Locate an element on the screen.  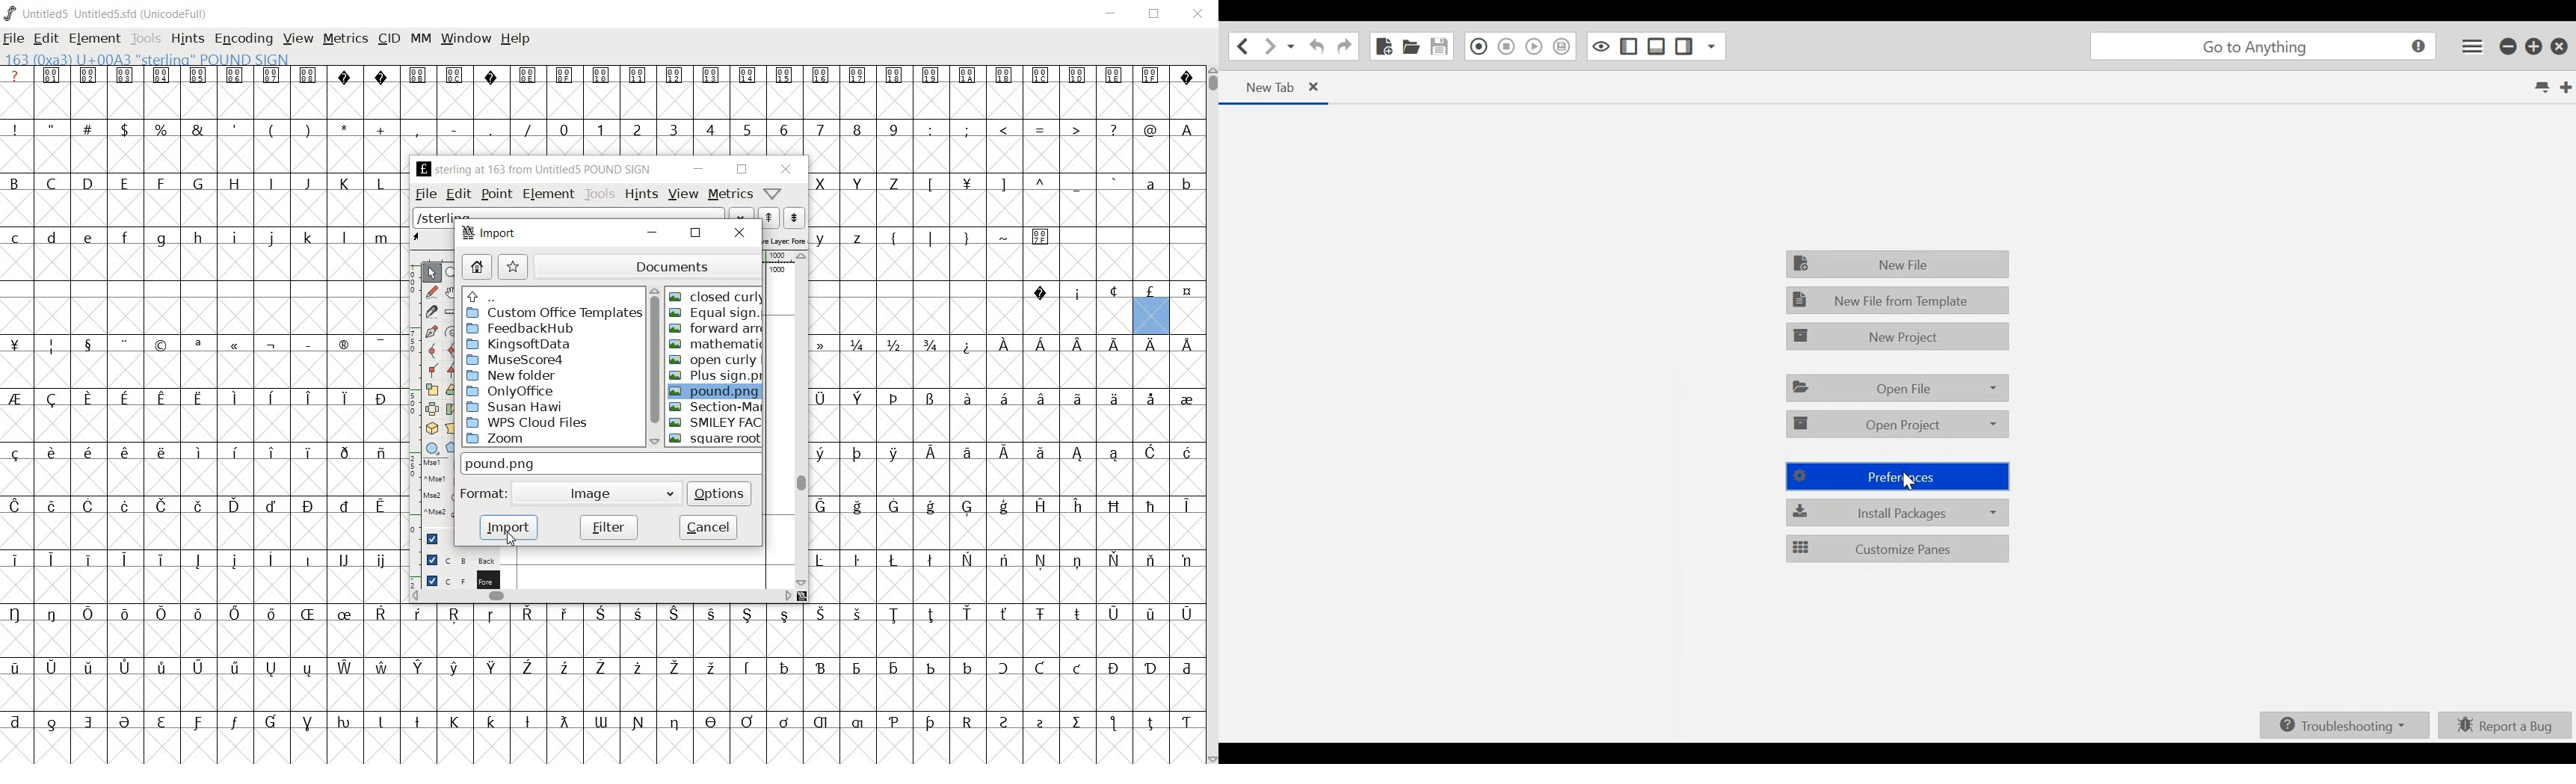
Symbol is located at coordinates (893, 454).